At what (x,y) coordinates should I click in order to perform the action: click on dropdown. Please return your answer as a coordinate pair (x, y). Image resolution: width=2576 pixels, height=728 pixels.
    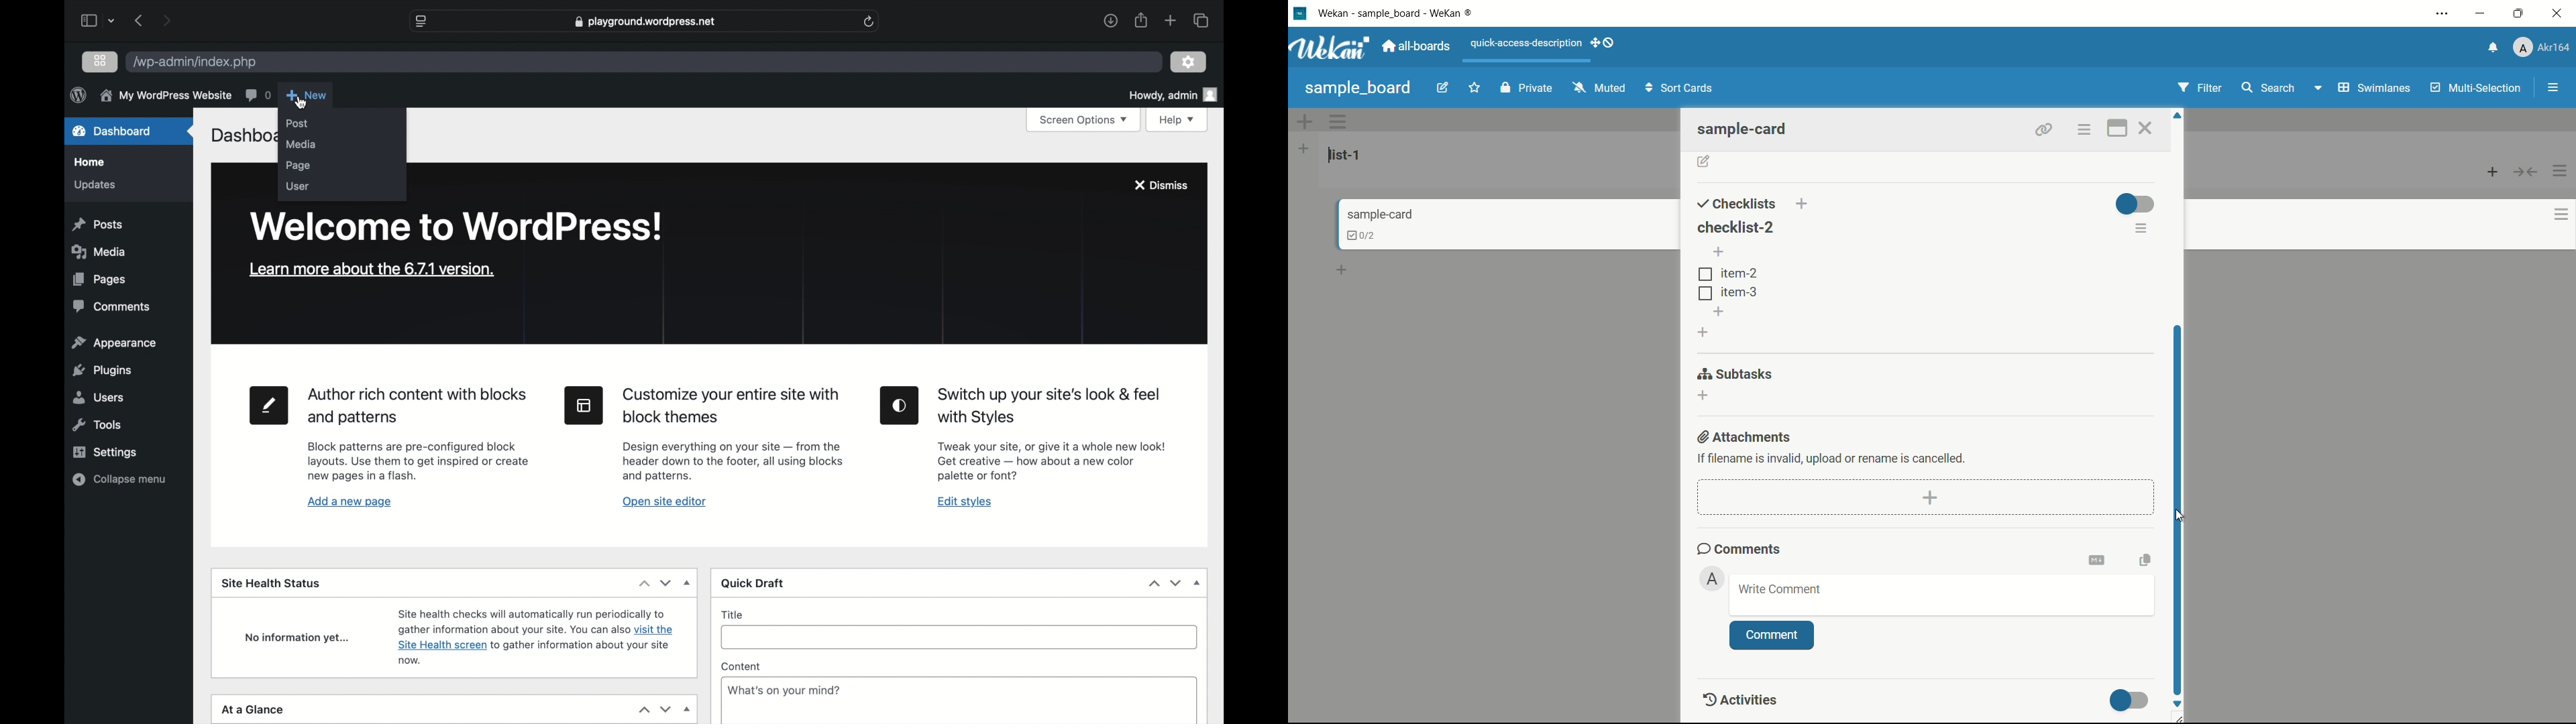
    Looking at the image, I should click on (688, 710).